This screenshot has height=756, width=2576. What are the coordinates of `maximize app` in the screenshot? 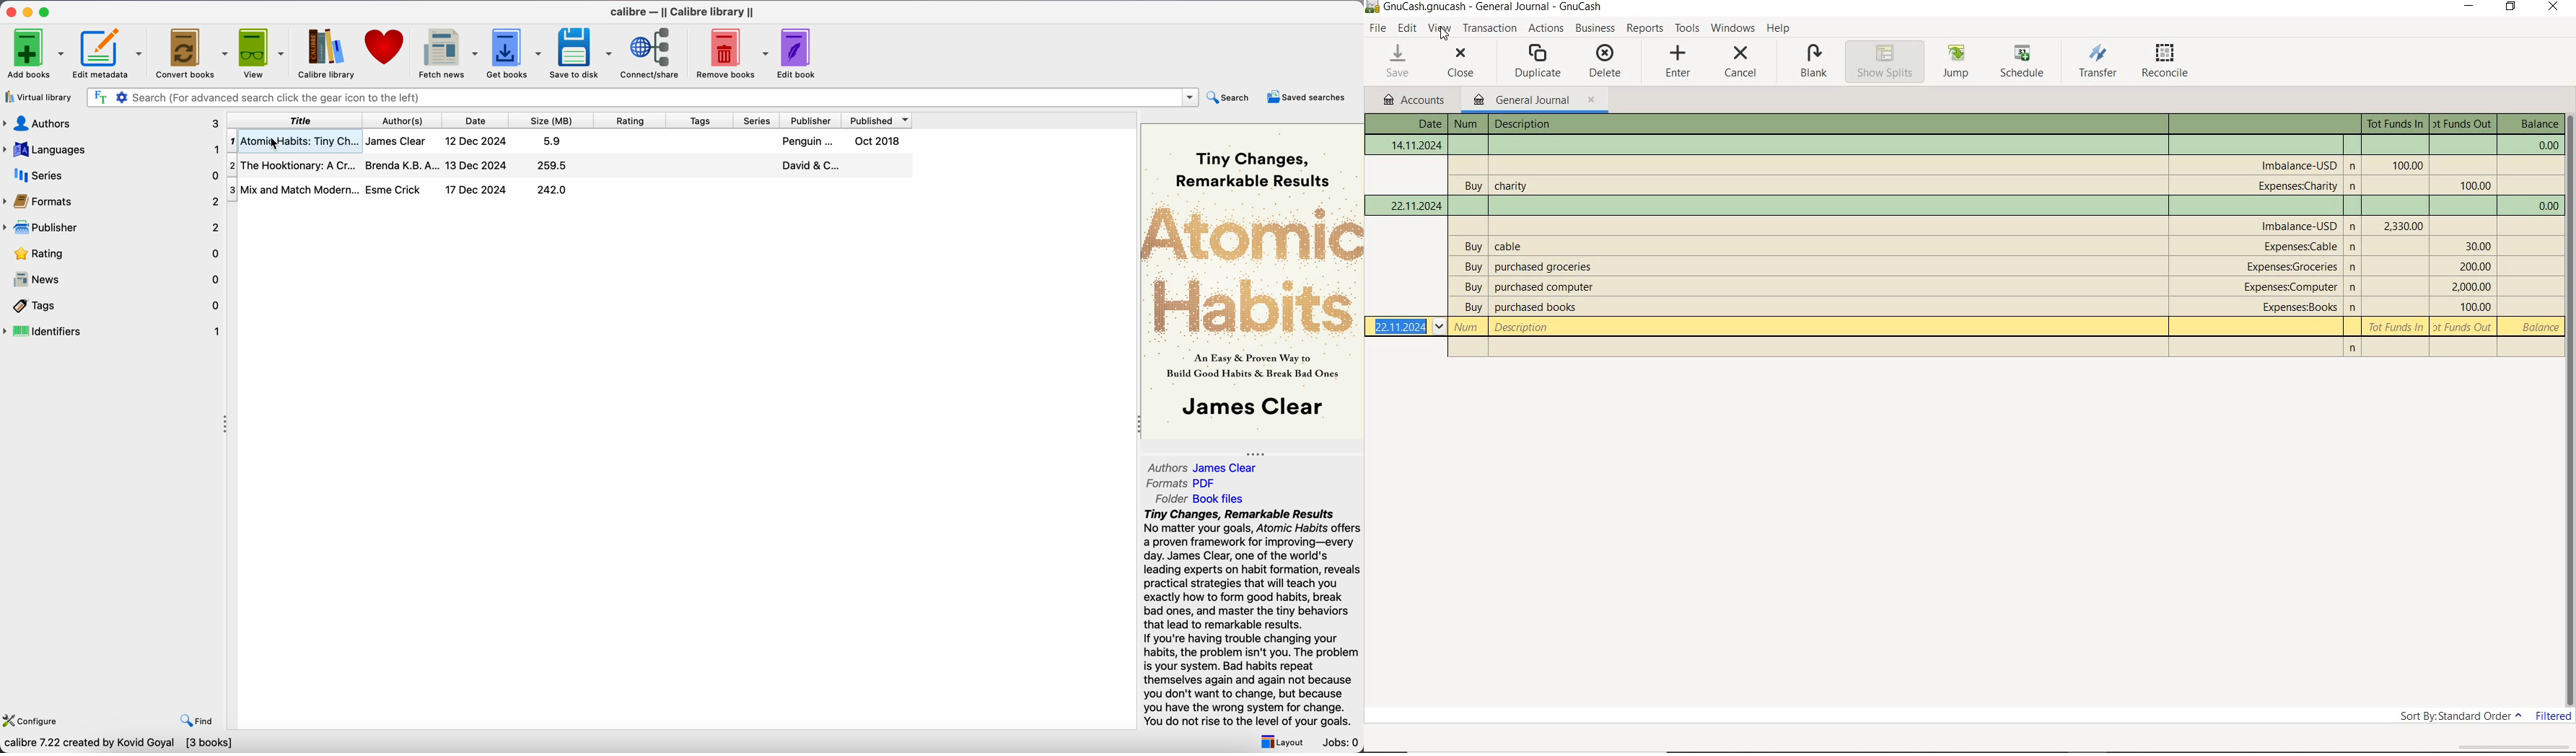 It's located at (47, 12).